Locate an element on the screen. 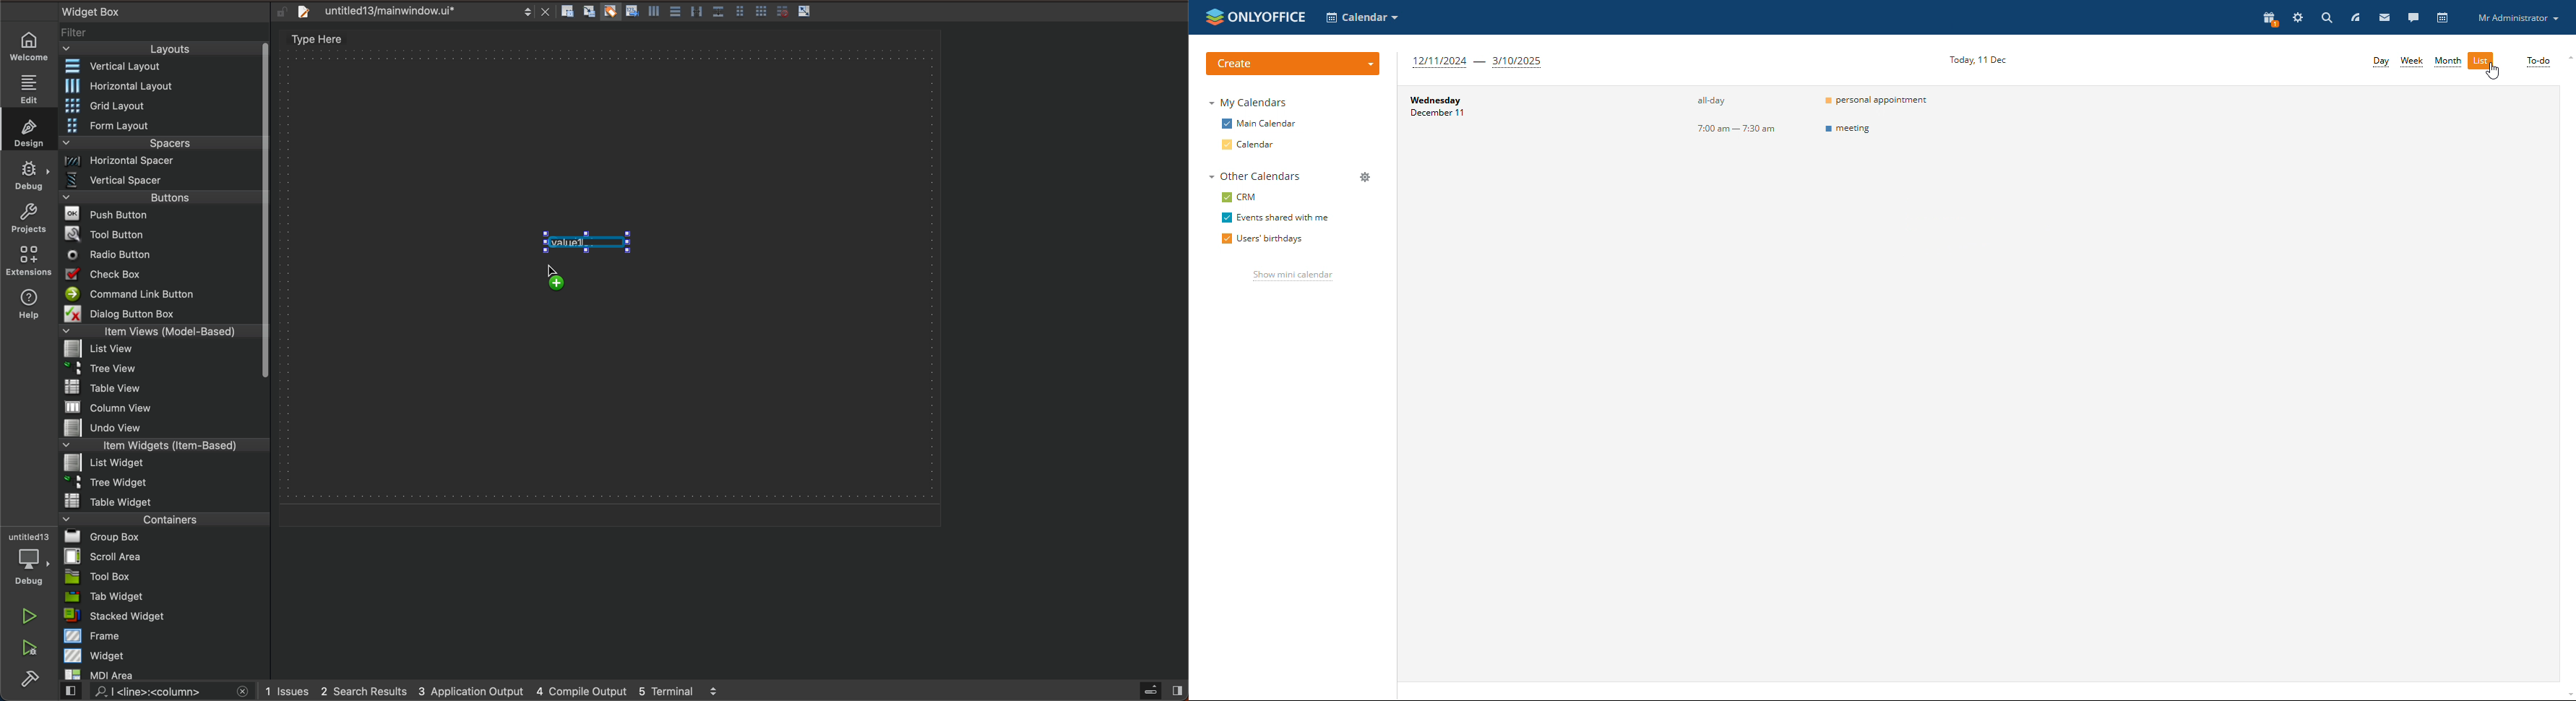 Image resolution: width=2576 pixels, height=728 pixels. stacked widget is located at coordinates (165, 616).